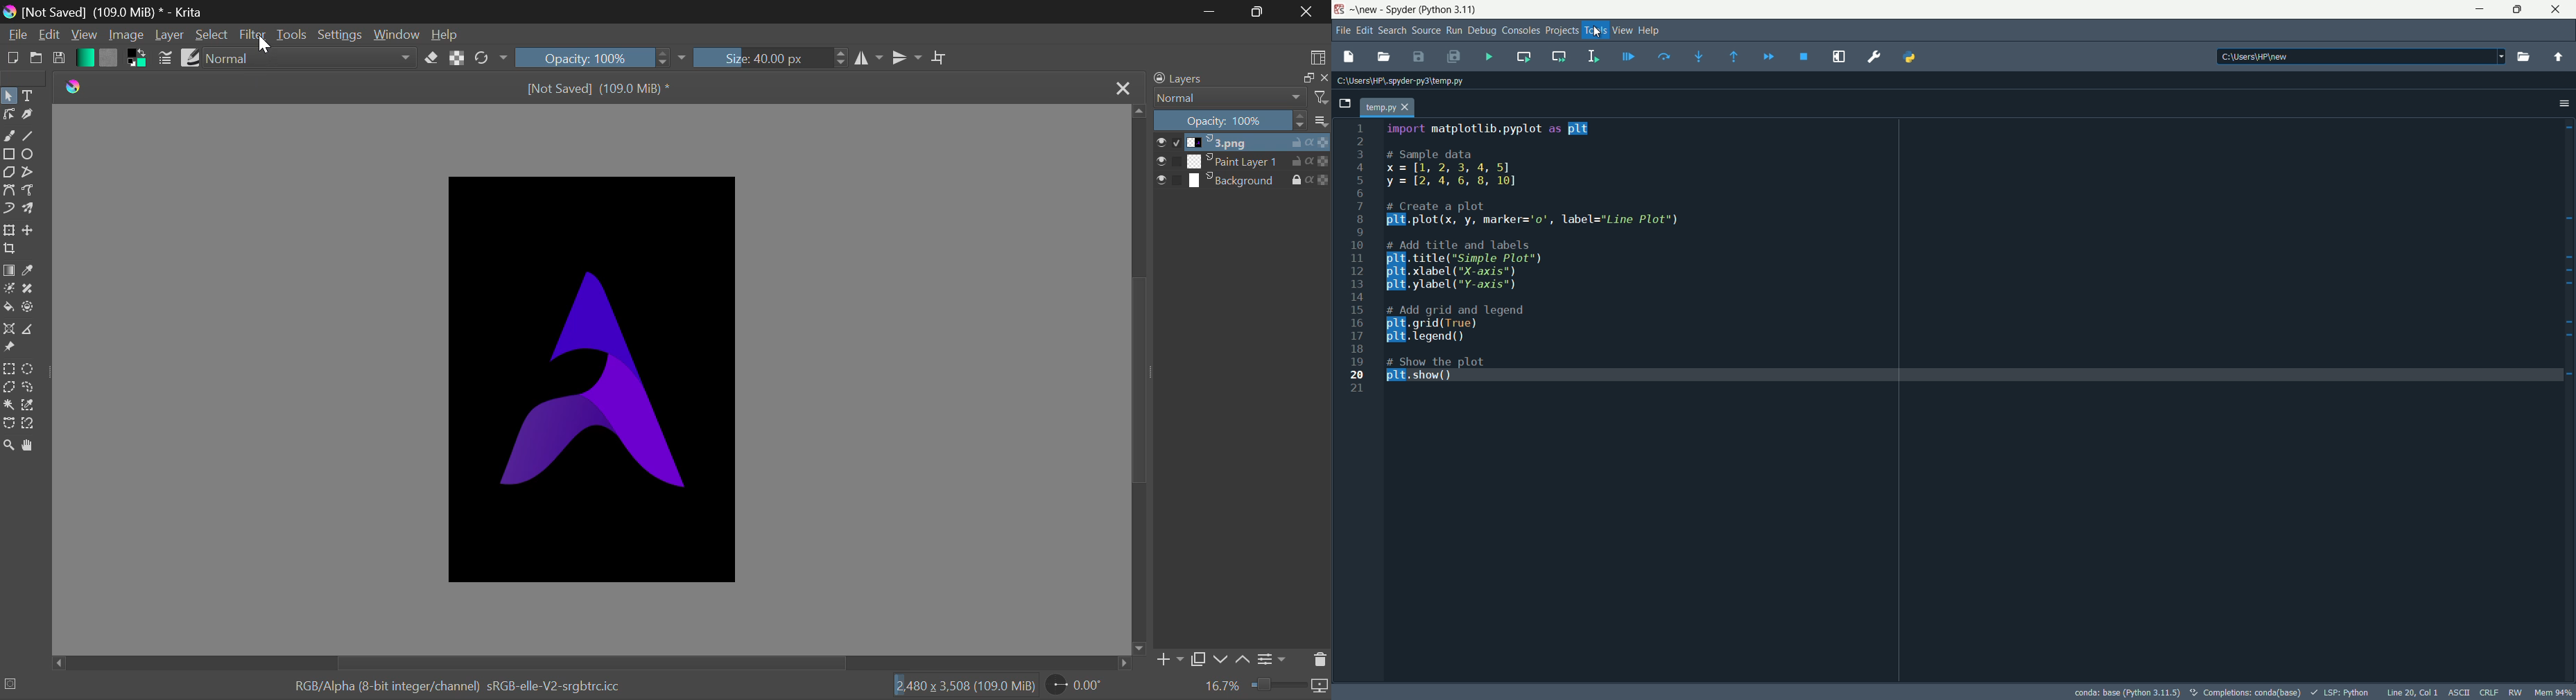 Image resolution: width=2576 pixels, height=700 pixels. I want to click on Gradient, so click(84, 57).